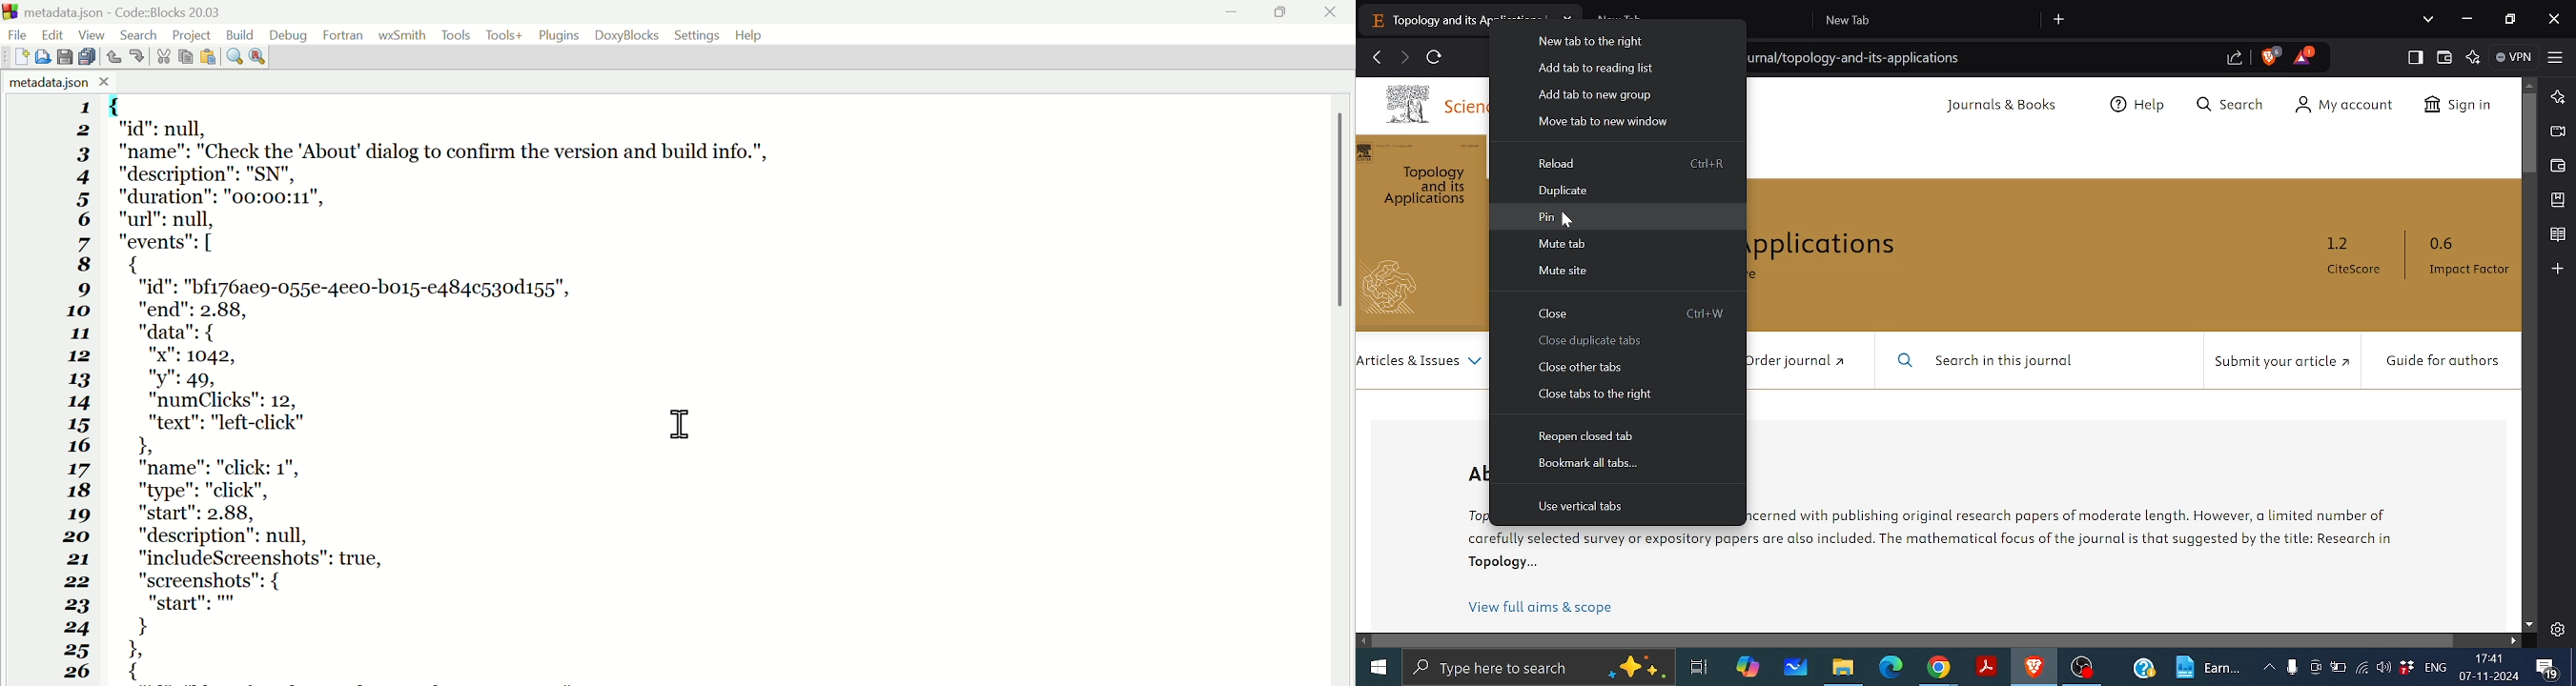 The width and height of the screenshot is (2576, 700). What do you see at coordinates (1282, 13) in the screenshot?
I see `Maximise` at bounding box center [1282, 13].